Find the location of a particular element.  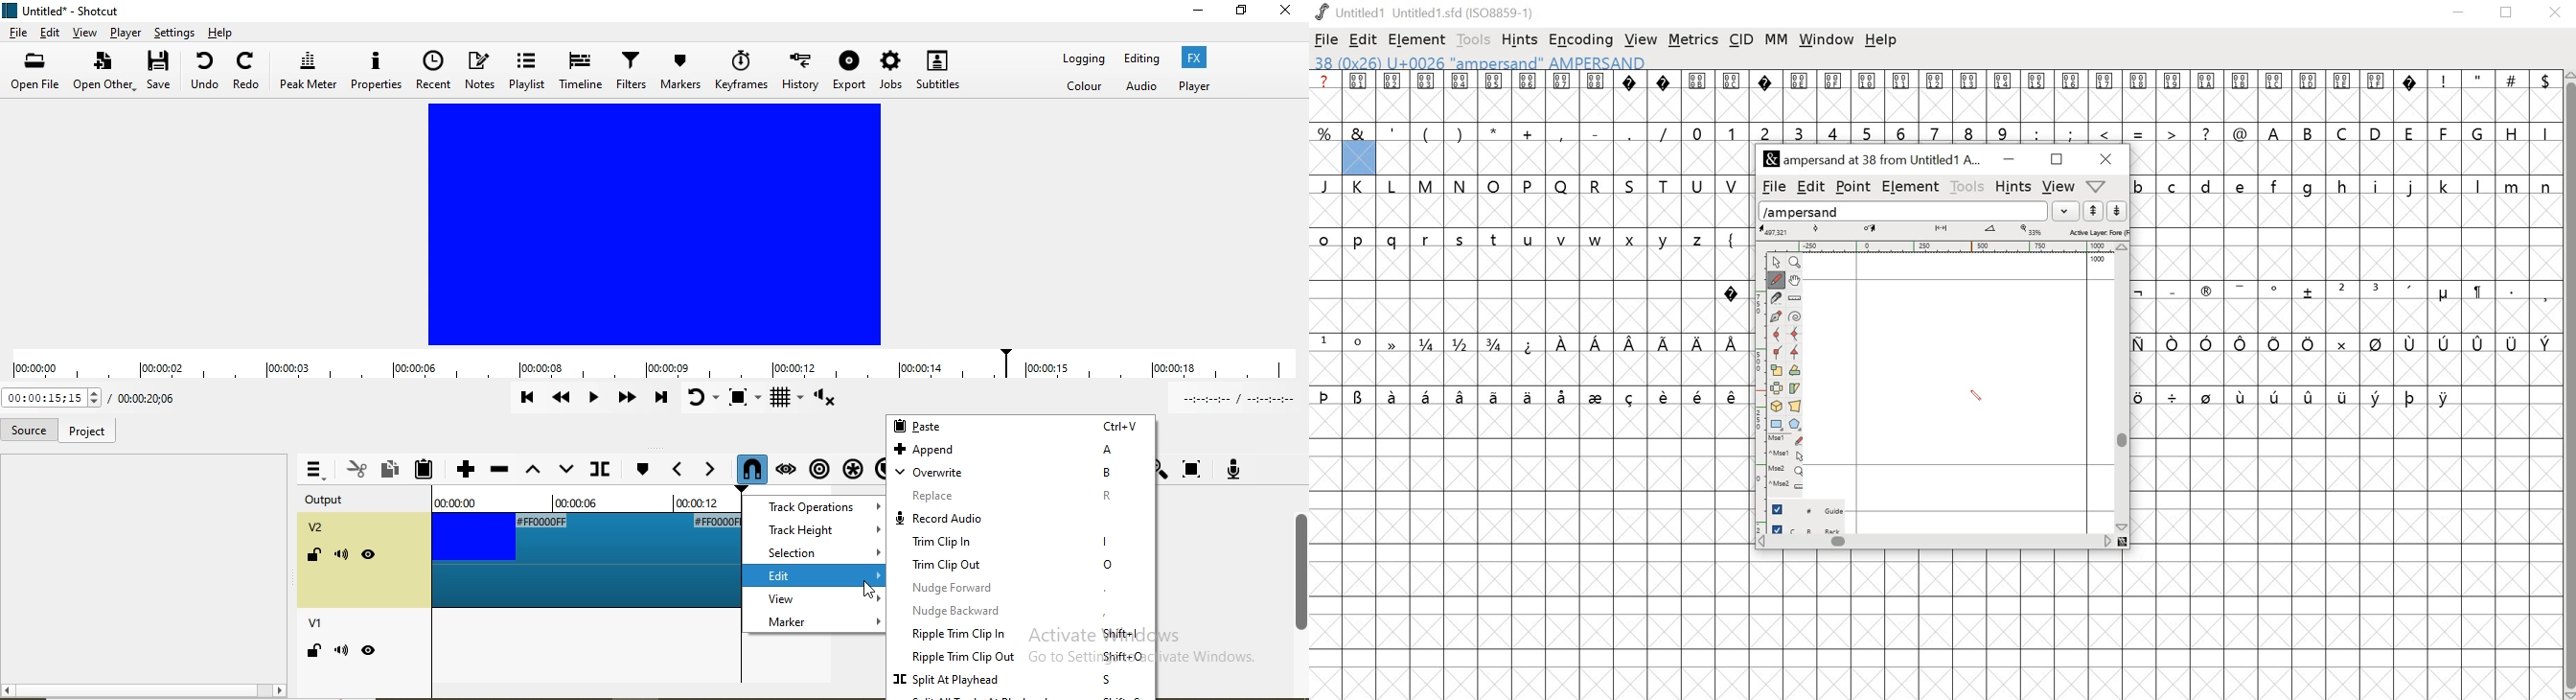

playlist is located at coordinates (528, 71).